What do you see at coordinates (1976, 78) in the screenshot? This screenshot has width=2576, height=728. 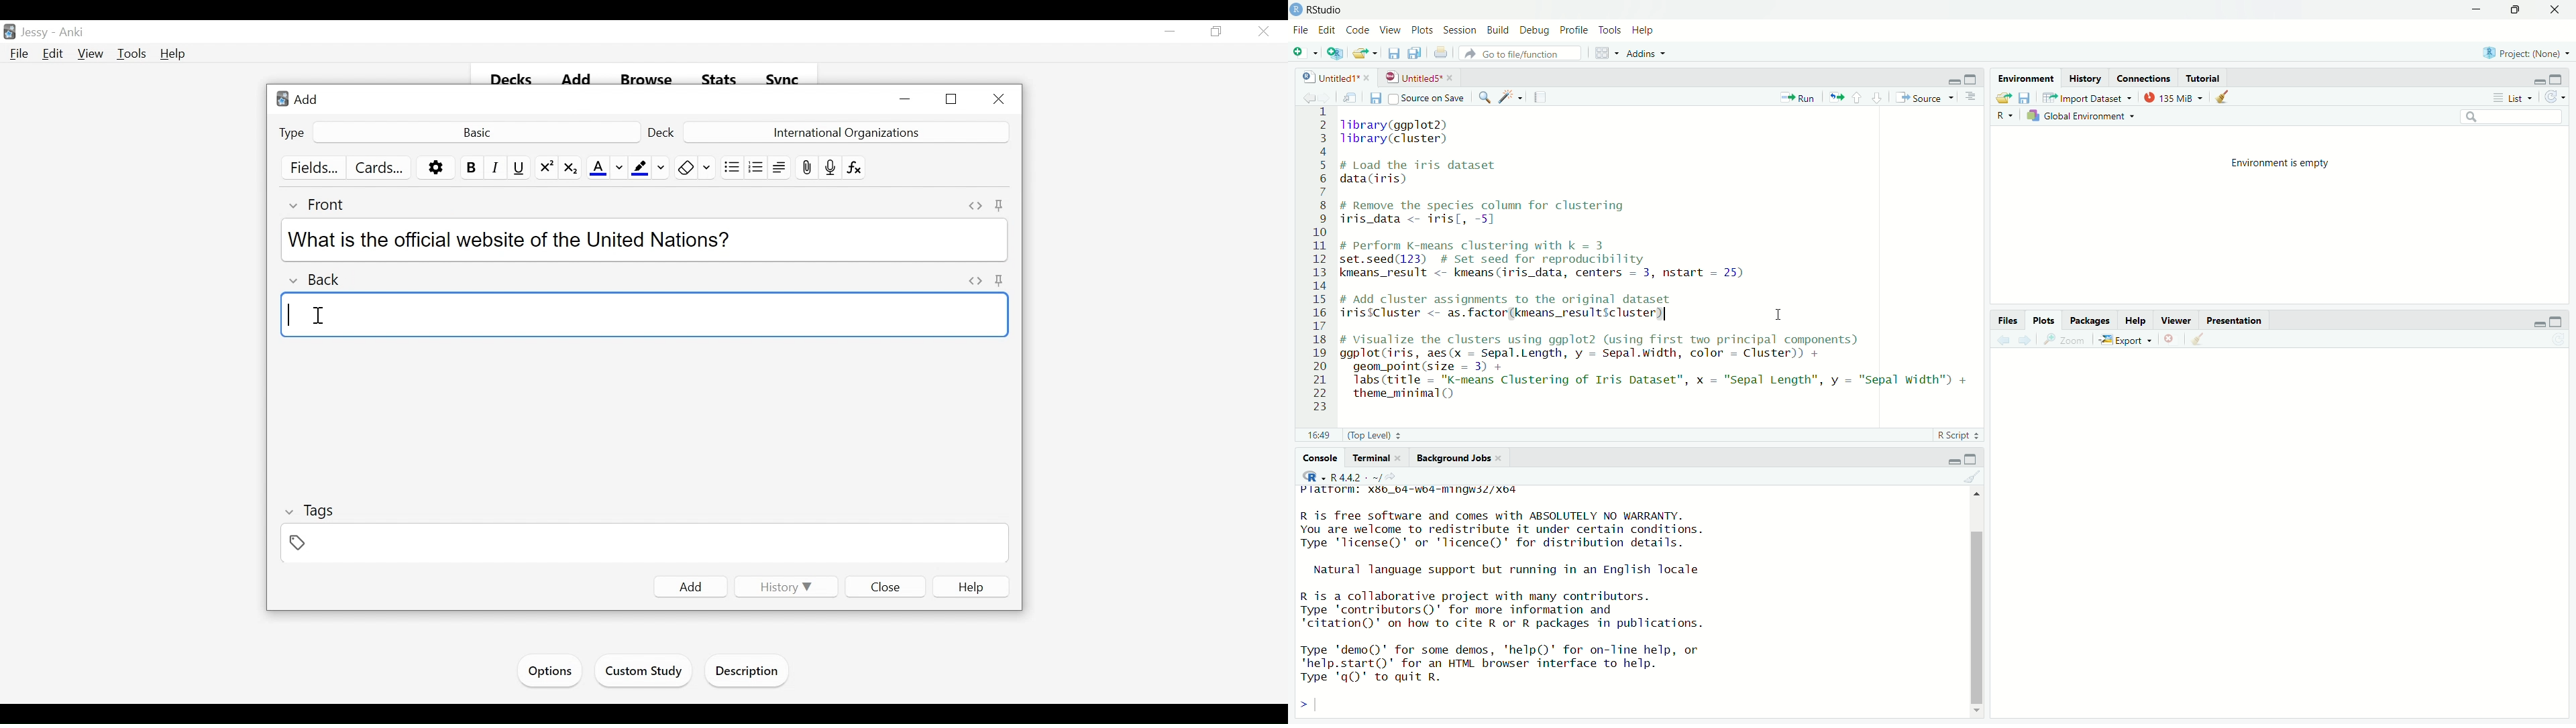 I see `maximize` at bounding box center [1976, 78].